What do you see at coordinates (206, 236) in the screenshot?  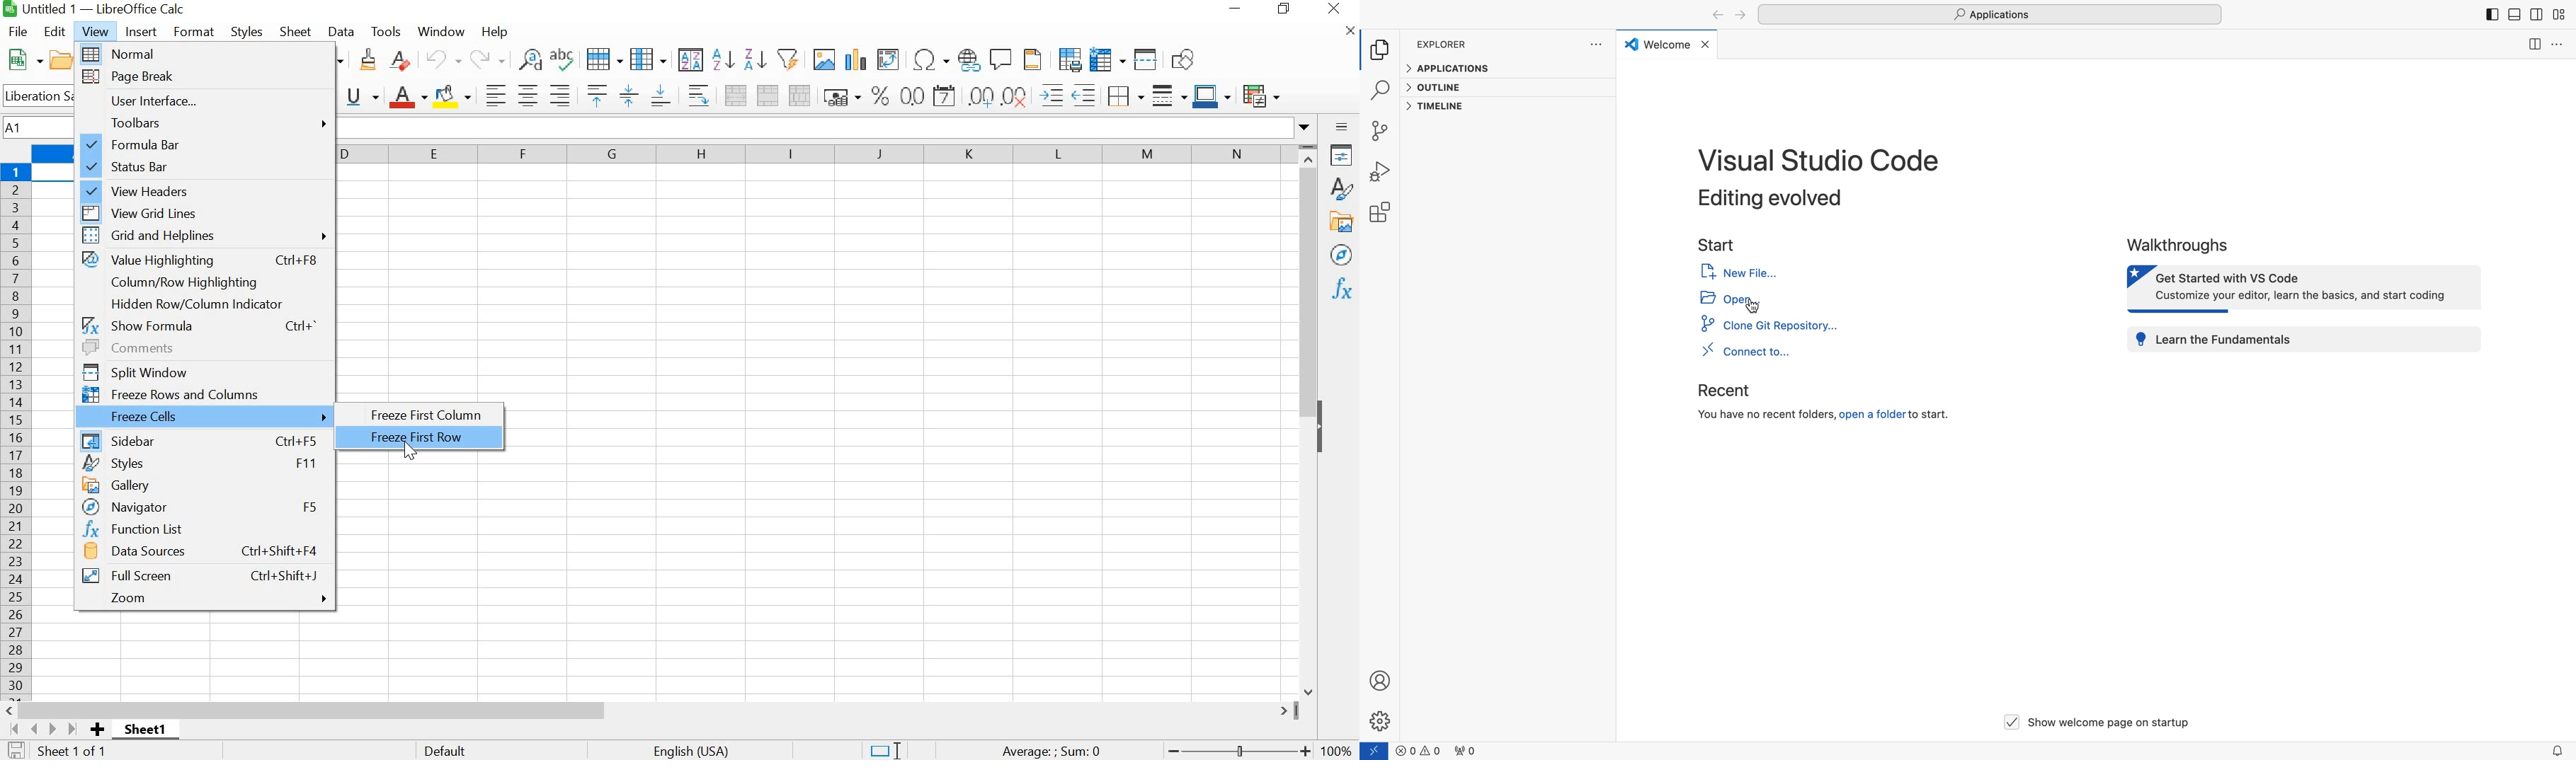 I see `GRID AND HELPLINES` at bounding box center [206, 236].